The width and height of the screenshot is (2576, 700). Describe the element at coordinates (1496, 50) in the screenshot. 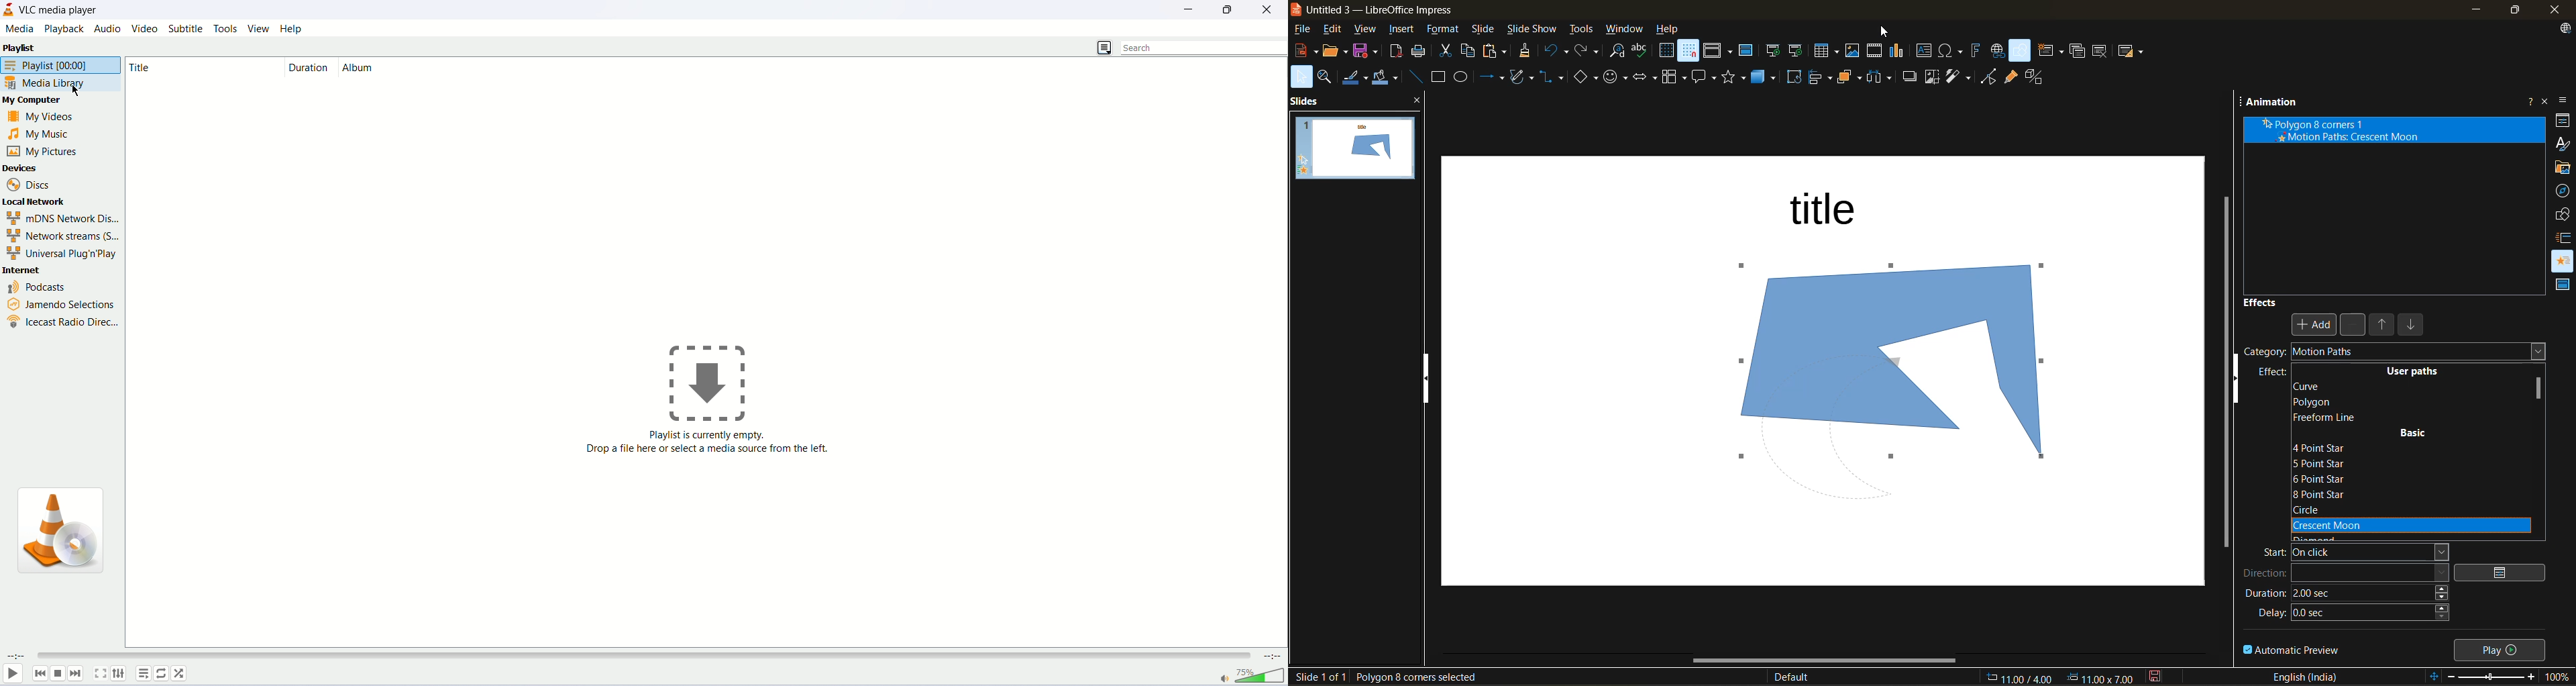

I see `paste` at that location.